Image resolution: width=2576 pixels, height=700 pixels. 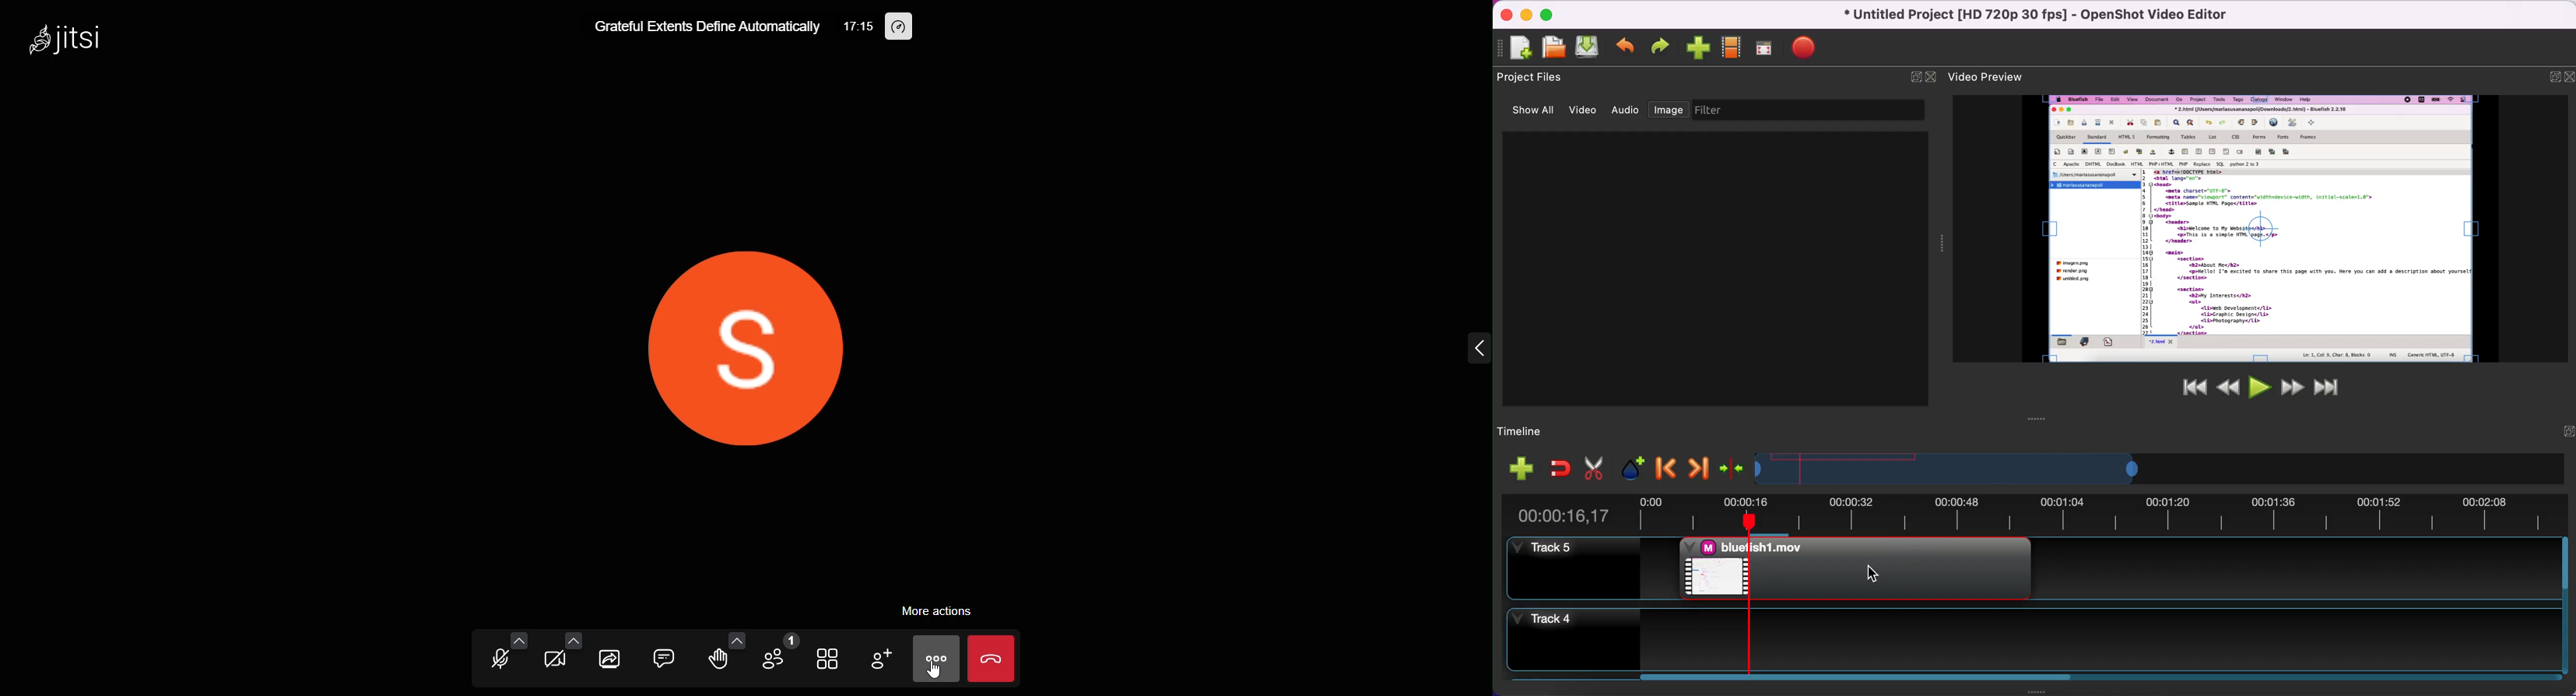 What do you see at coordinates (609, 660) in the screenshot?
I see `screen share` at bounding box center [609, 660].